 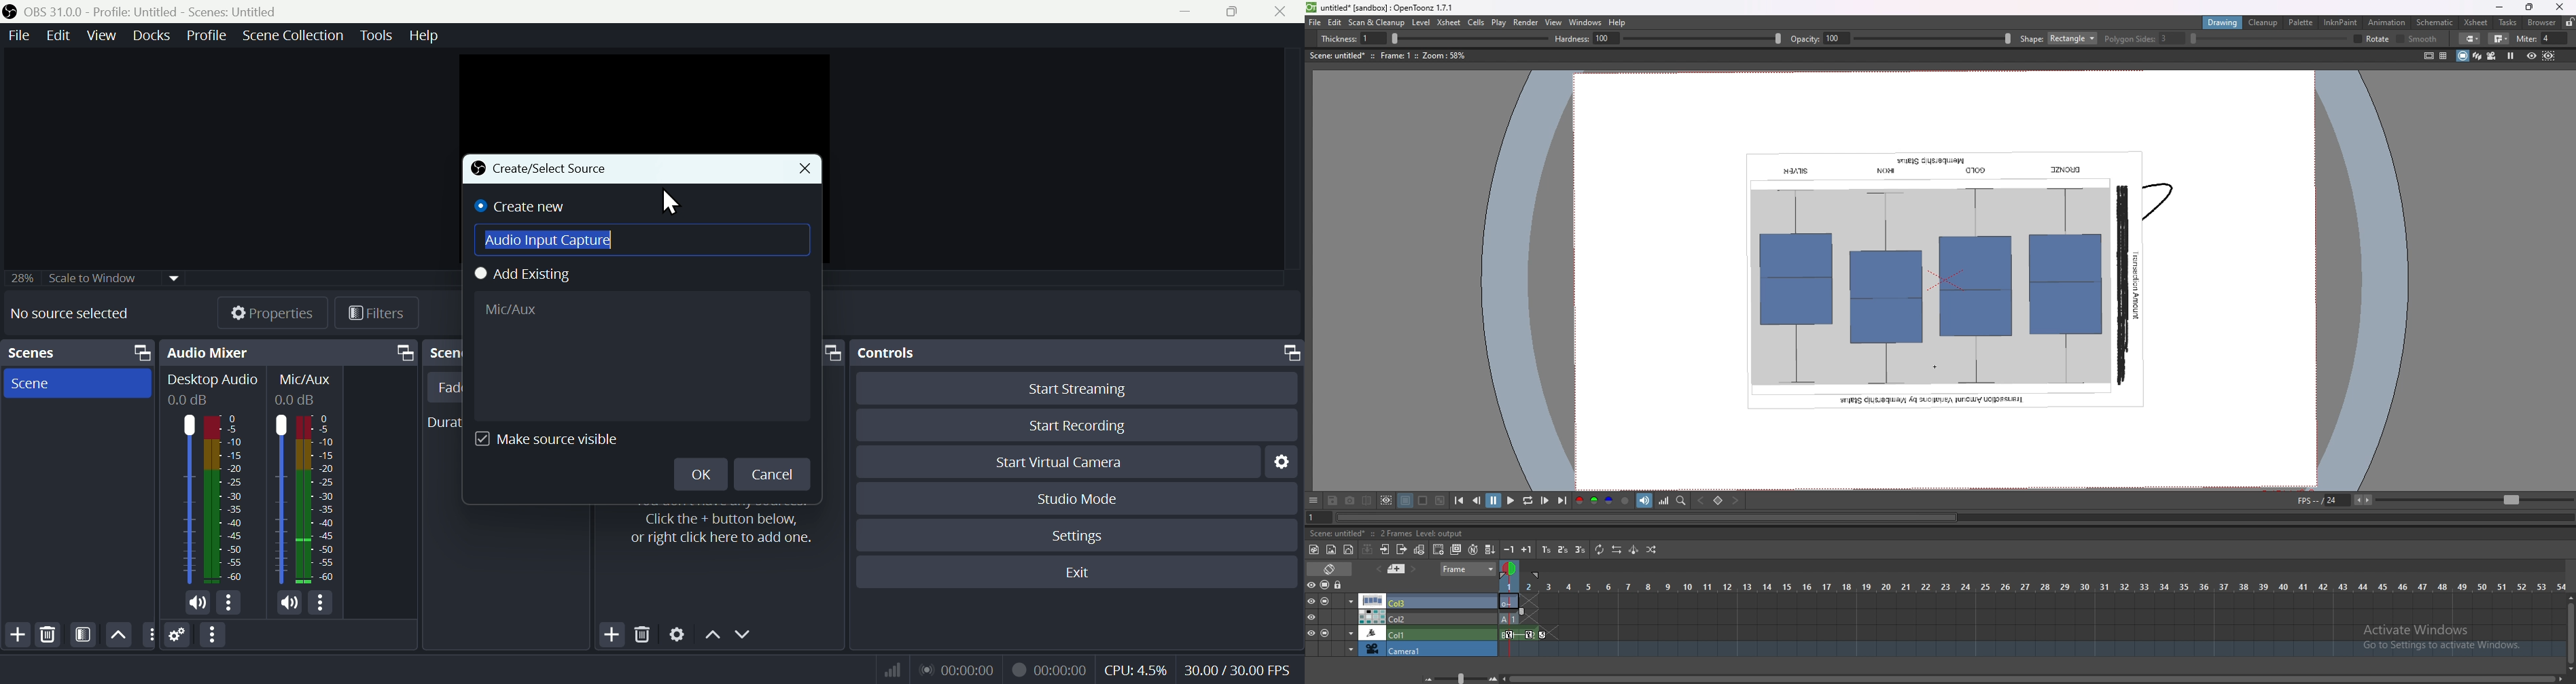 I want to click on Add, so click(x=614, y=636).